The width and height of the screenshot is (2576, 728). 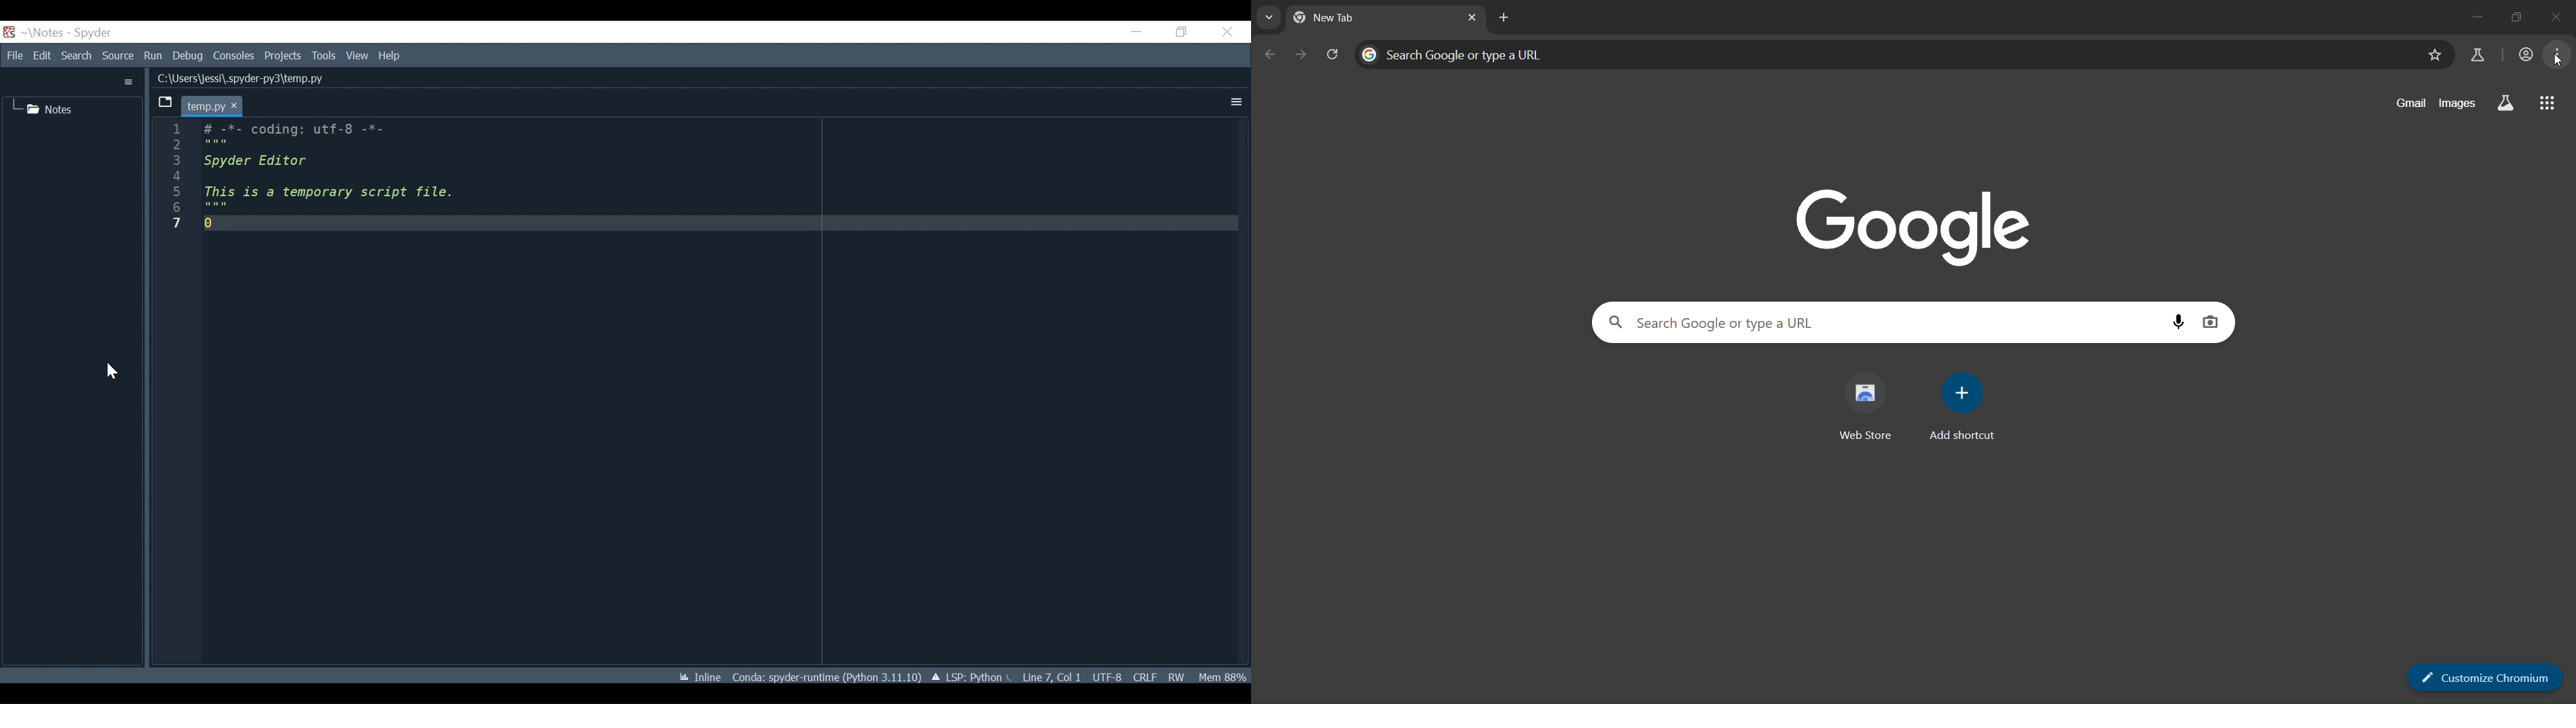 What do you see at coordinates (1234, 101) in the screenshot?
I see `More Options` at bounding box center [1234, 101].